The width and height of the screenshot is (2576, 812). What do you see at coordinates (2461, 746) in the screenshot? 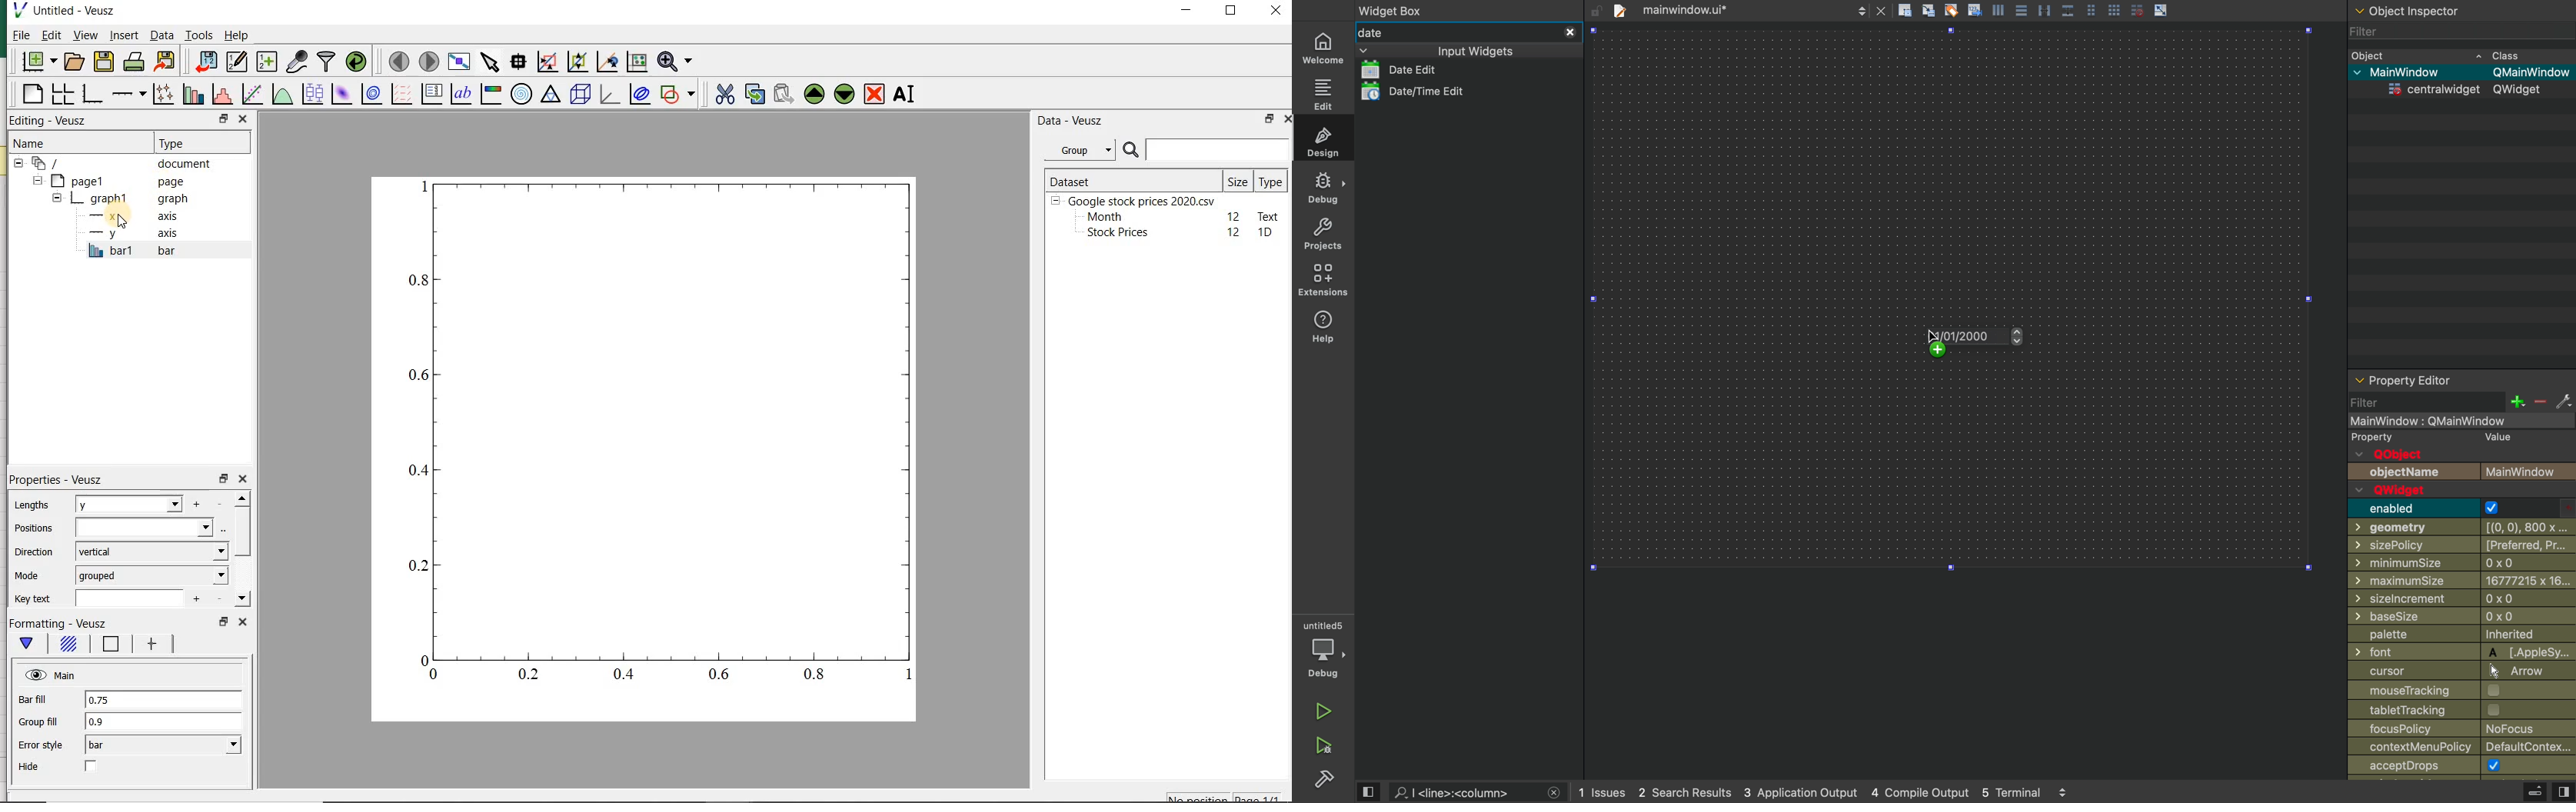
I see `contextmenupolicy` at bounding box center [2461, 746].